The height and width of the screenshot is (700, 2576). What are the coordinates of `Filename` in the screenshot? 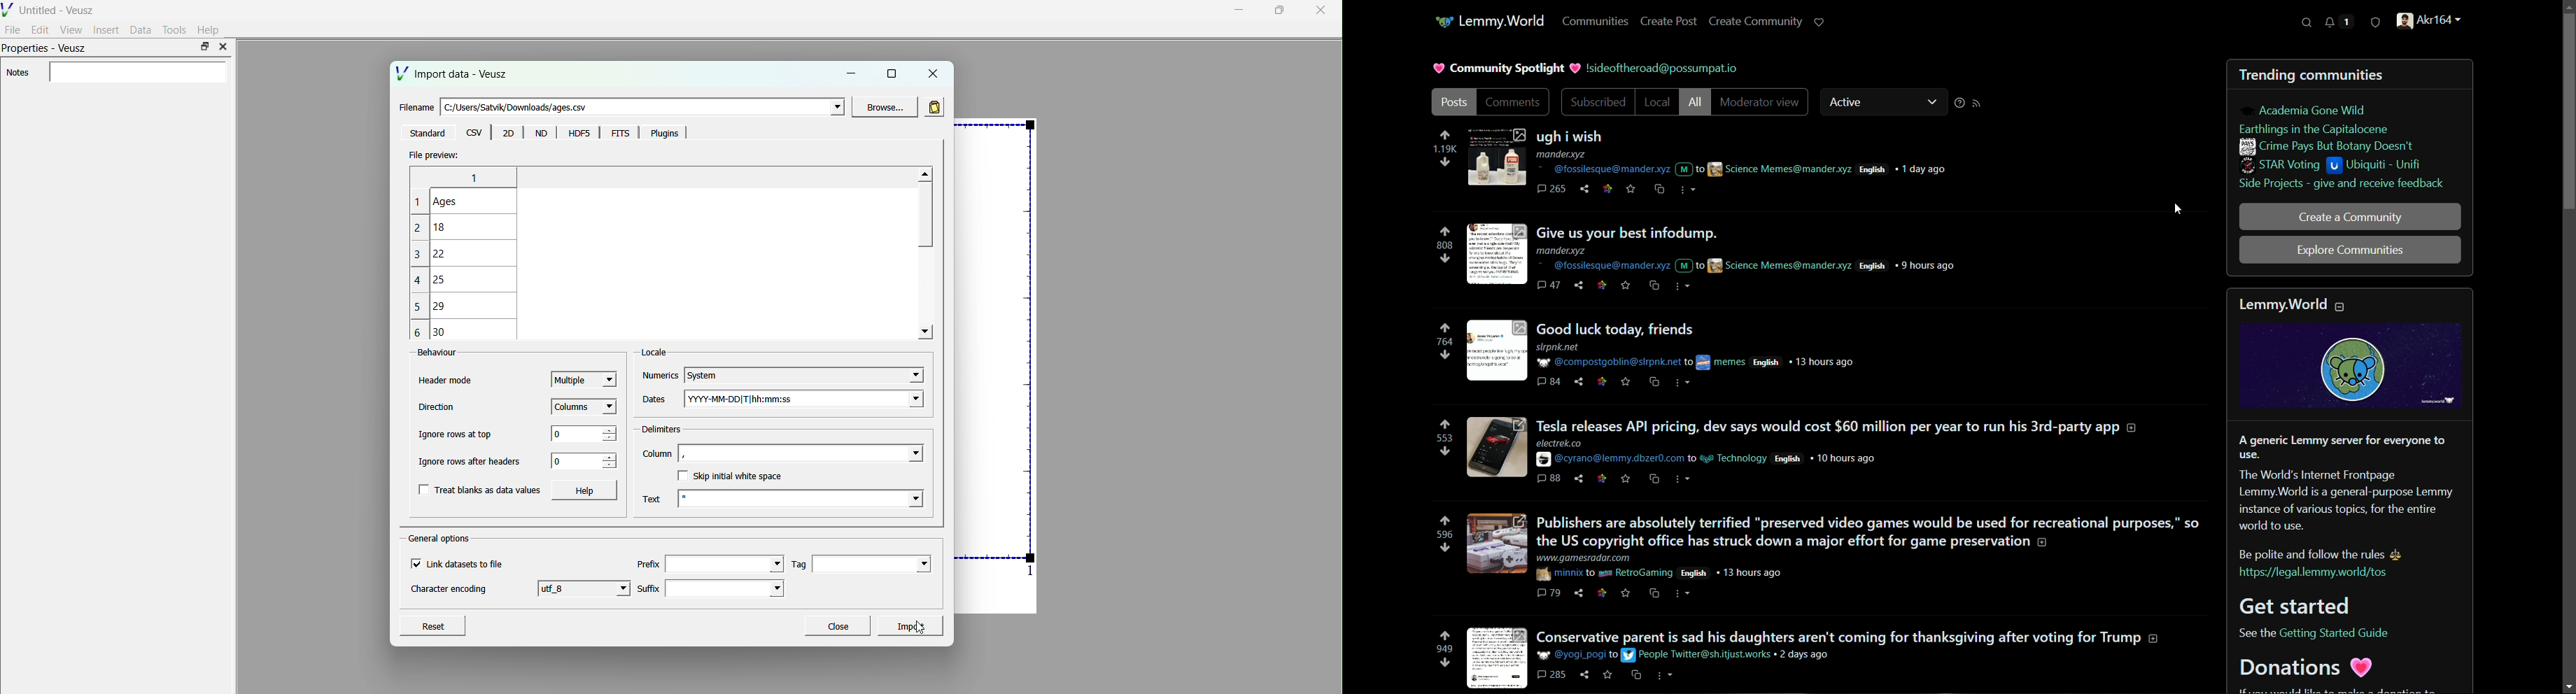 It's located at (414, 108).